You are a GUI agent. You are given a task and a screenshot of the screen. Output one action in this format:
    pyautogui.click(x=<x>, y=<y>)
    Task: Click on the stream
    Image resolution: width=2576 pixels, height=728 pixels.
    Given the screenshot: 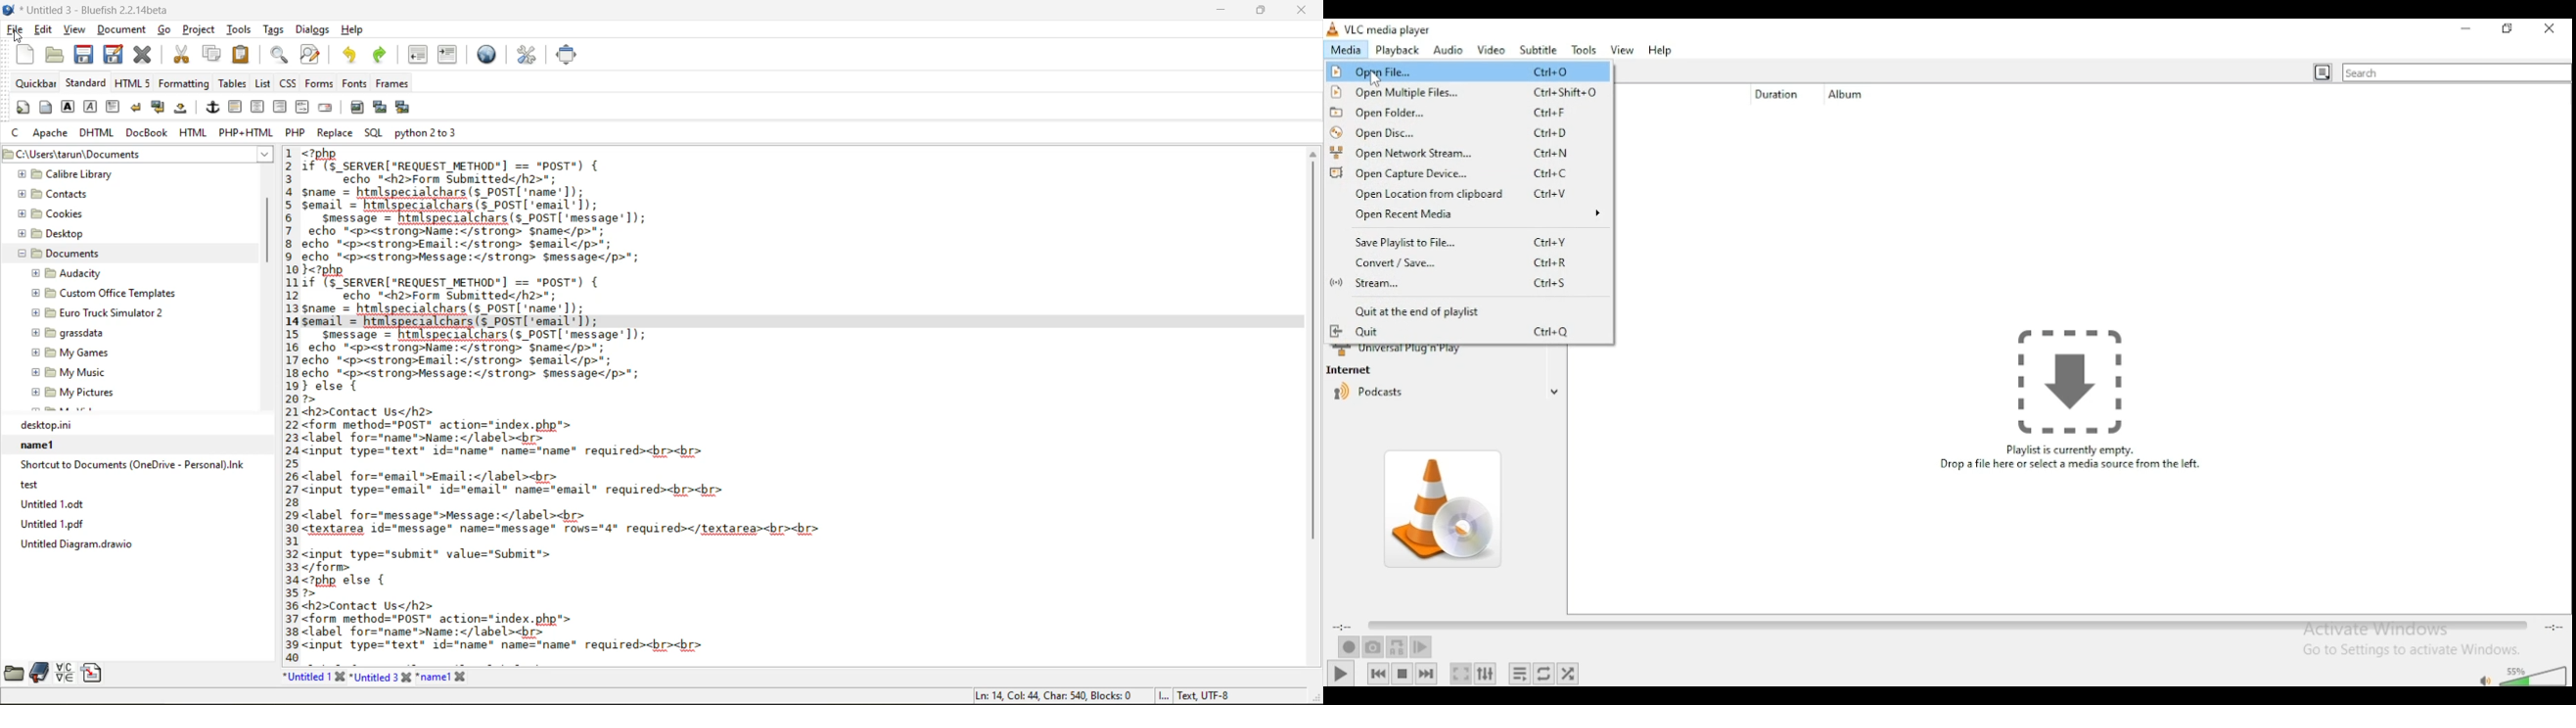 What is the action you would take?
    pyautogui.click(x=1467, y=284)
    